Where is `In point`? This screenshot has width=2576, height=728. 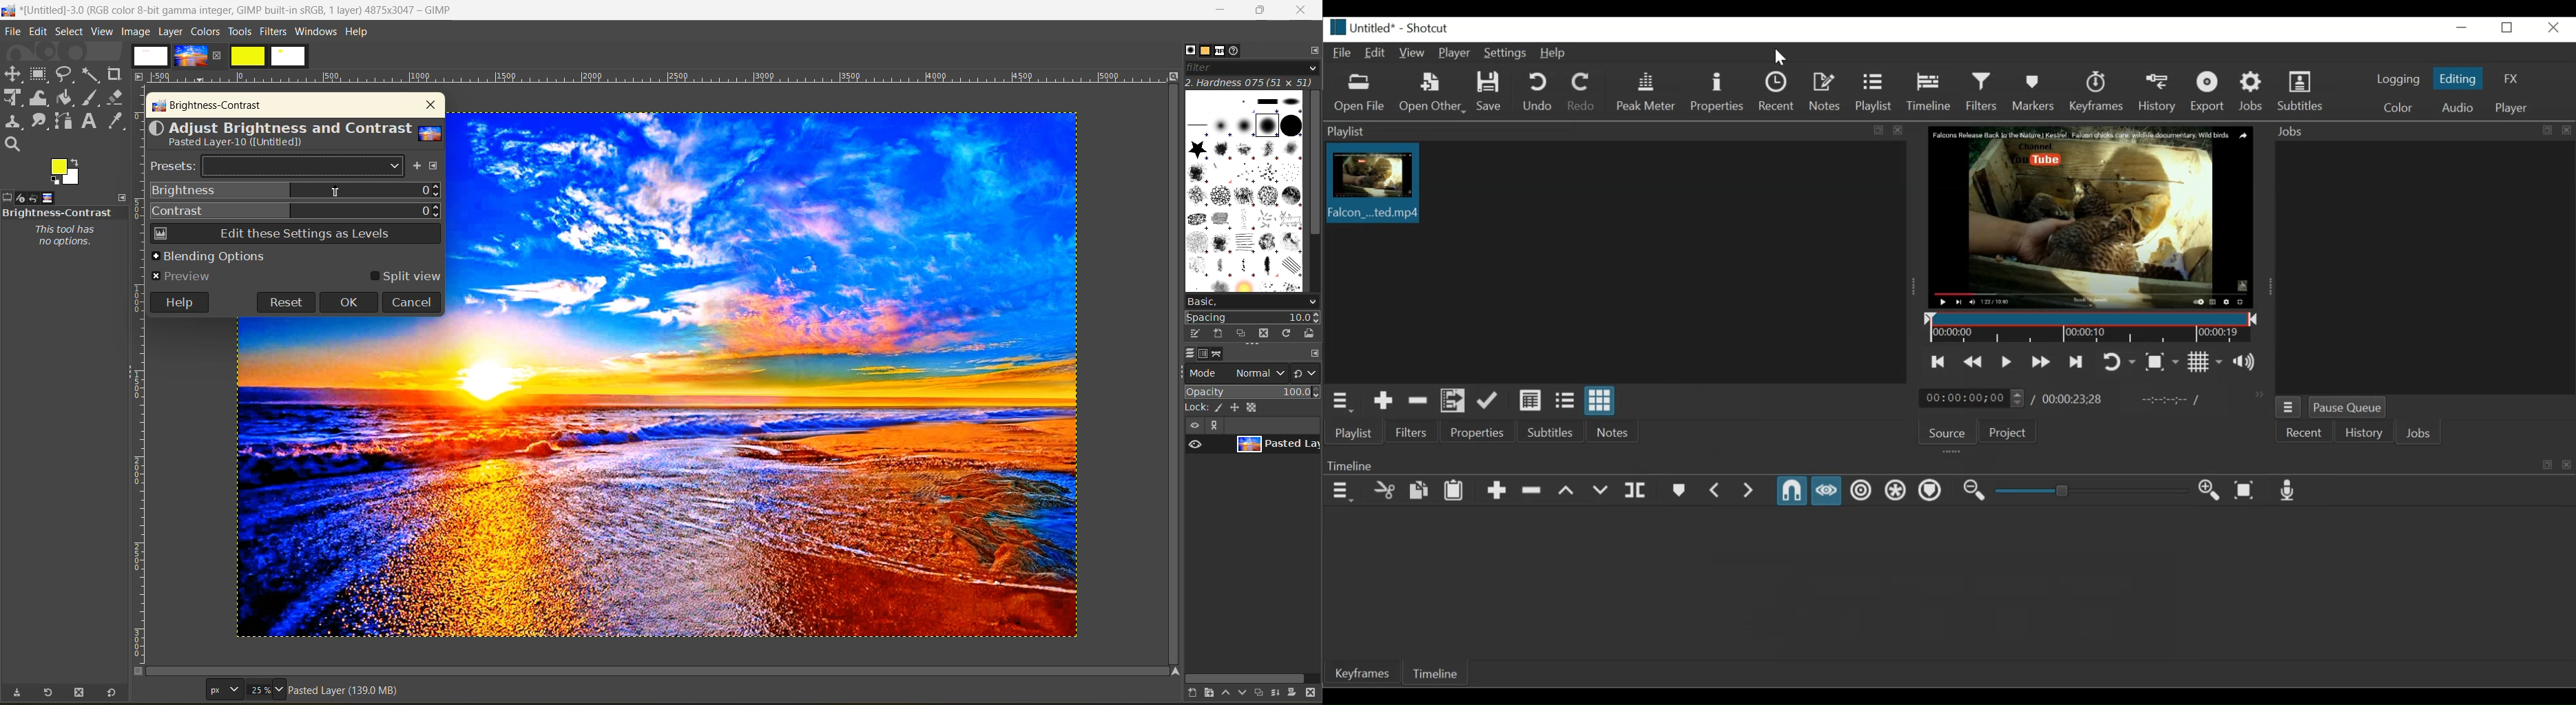
In point is located at coordinates (2171, 400).